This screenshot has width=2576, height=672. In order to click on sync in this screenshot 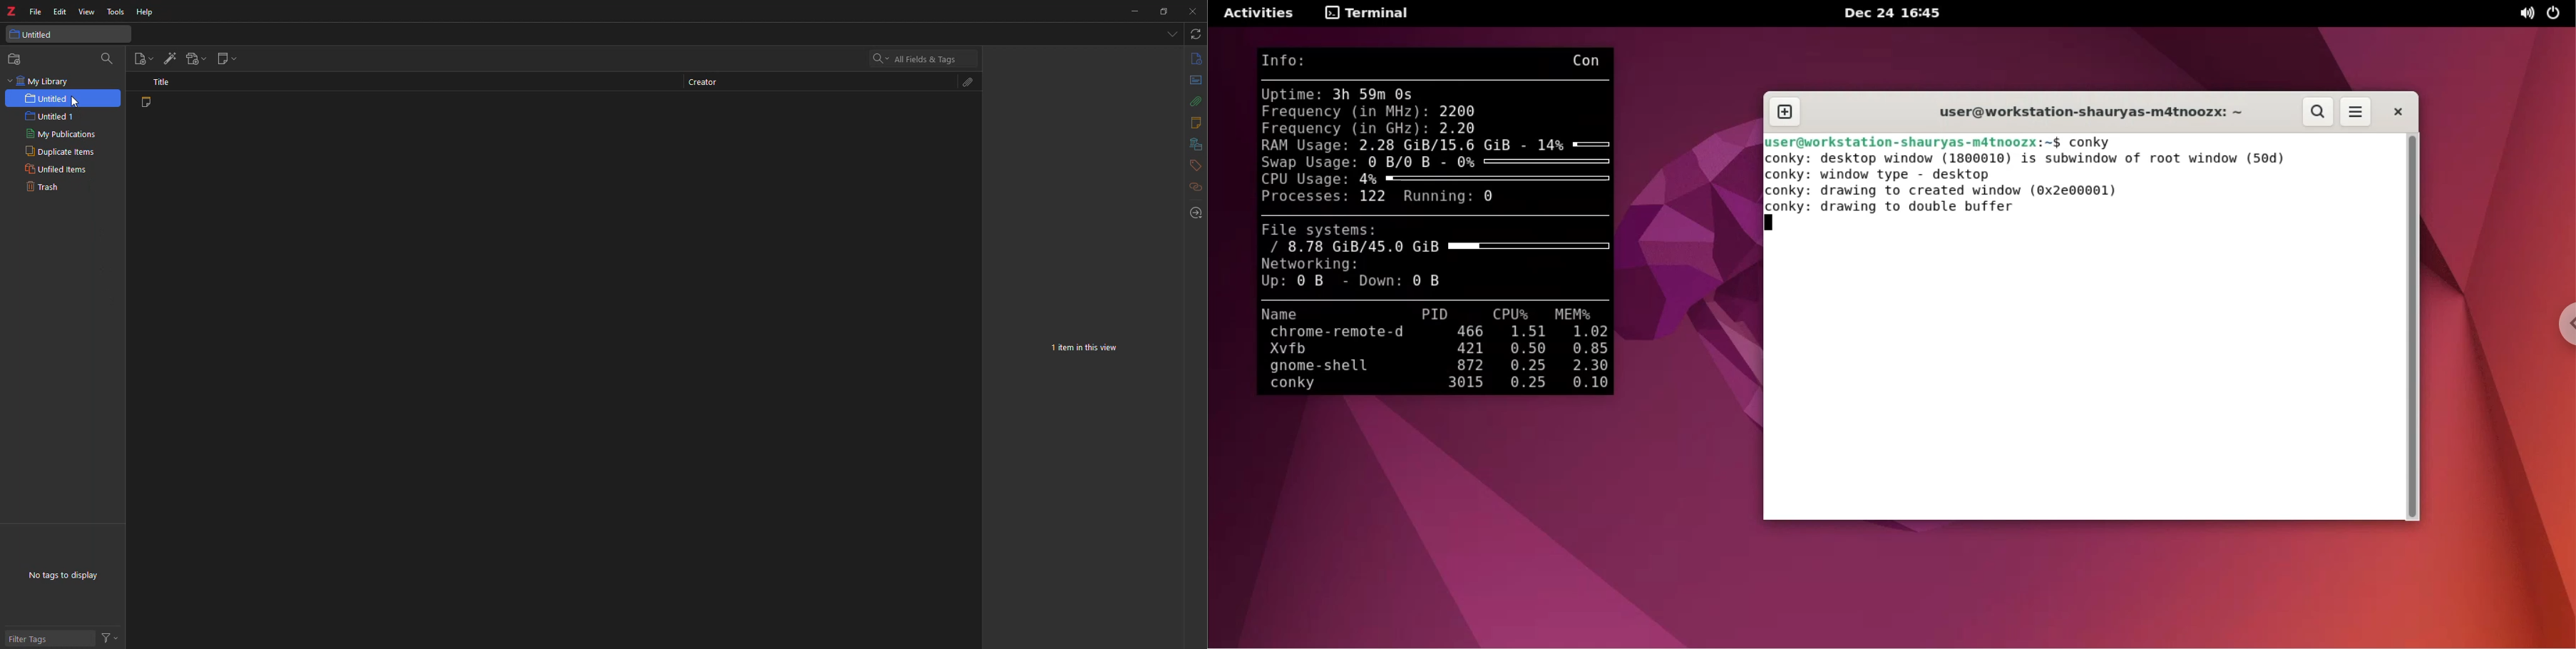, I will do `click(1195, 34)`.